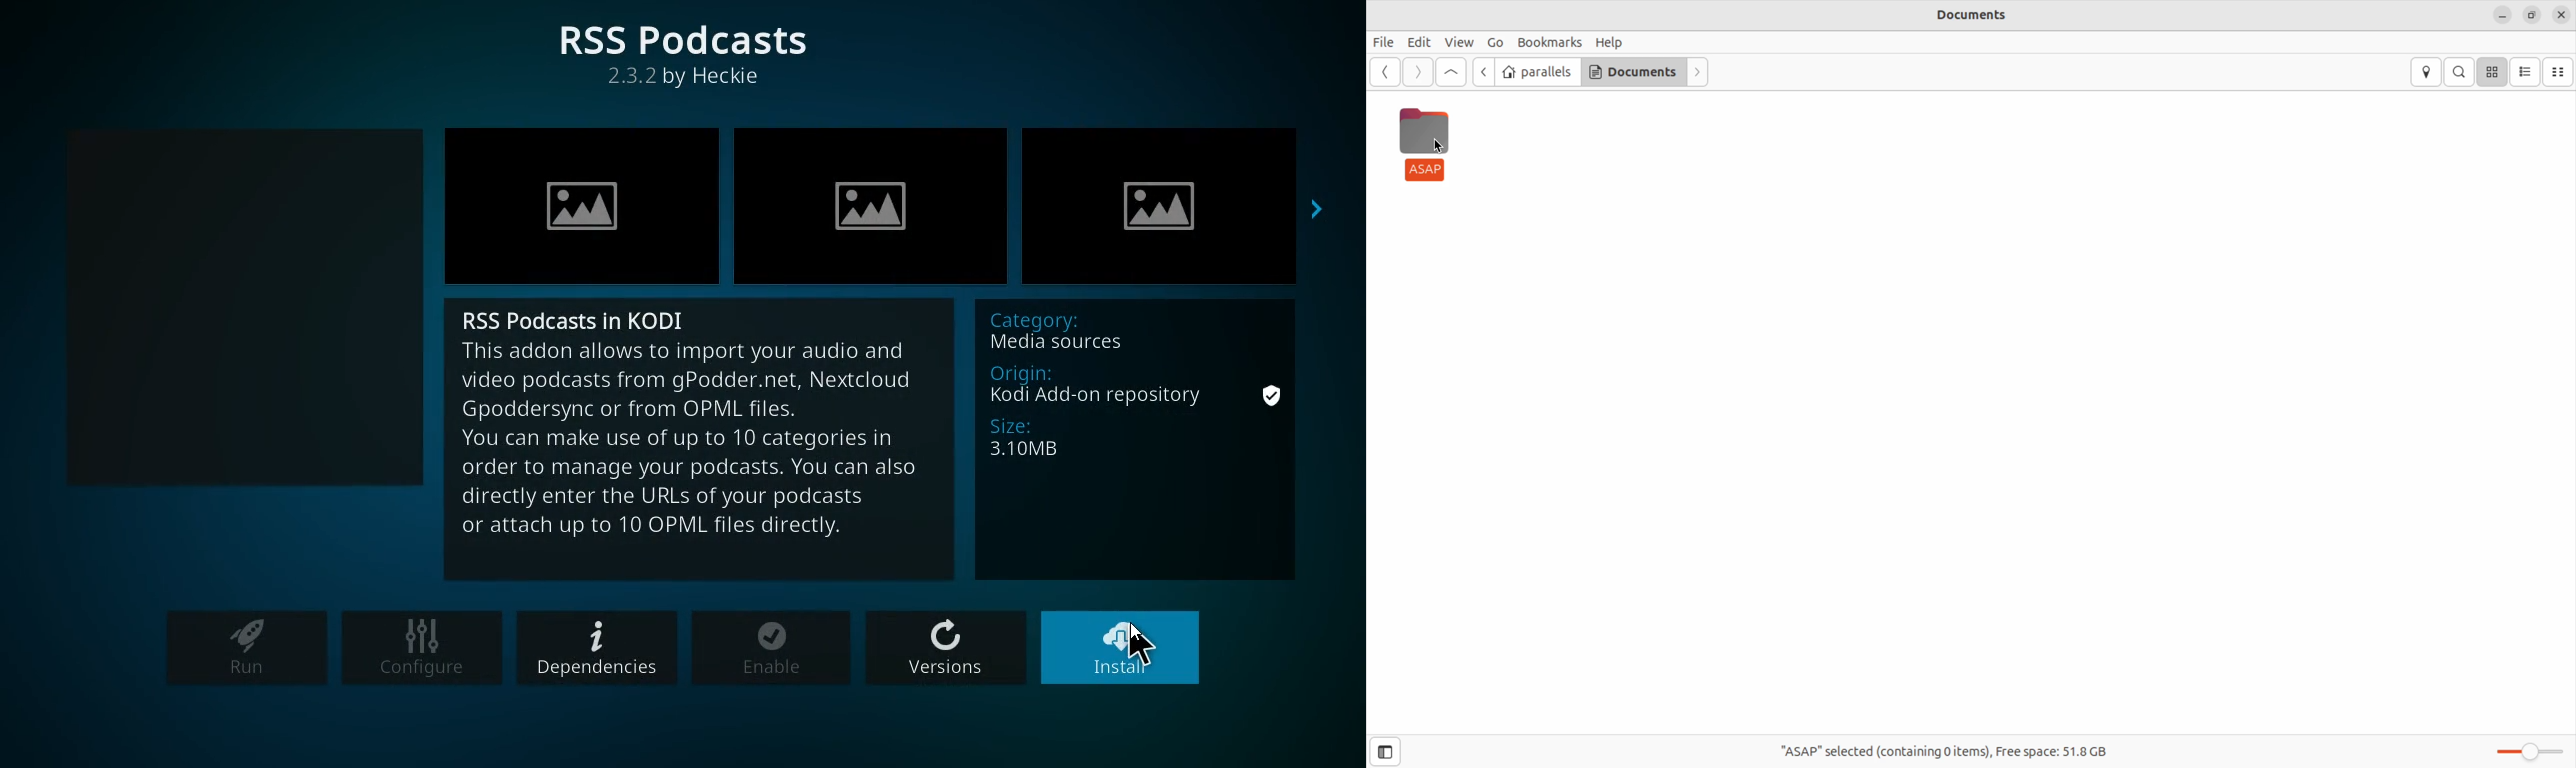 This screenshot has height=784, width=2576. What do you see at coordinates (1139, 647) in the screenshot?
I see `Cursor` at bounding box center [1139, 647].